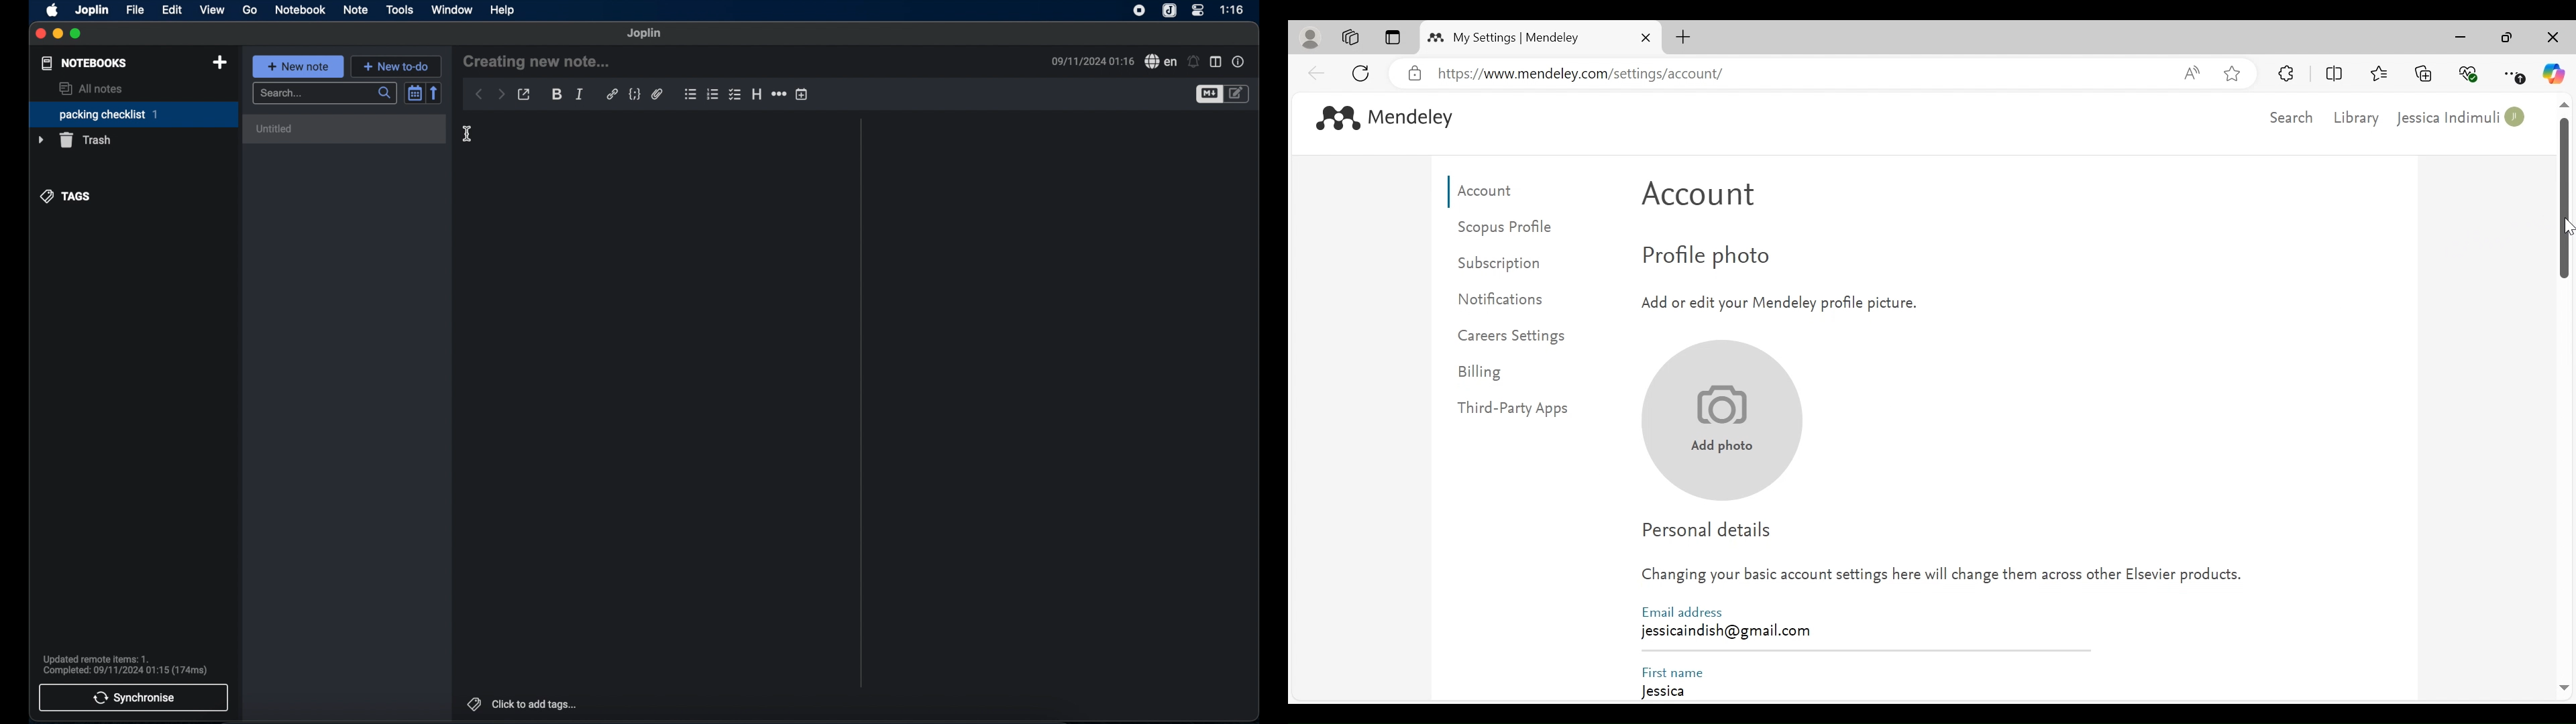  Describe the element at coordinates (1311, 38) in the screenshot. I see `personal` at that location.